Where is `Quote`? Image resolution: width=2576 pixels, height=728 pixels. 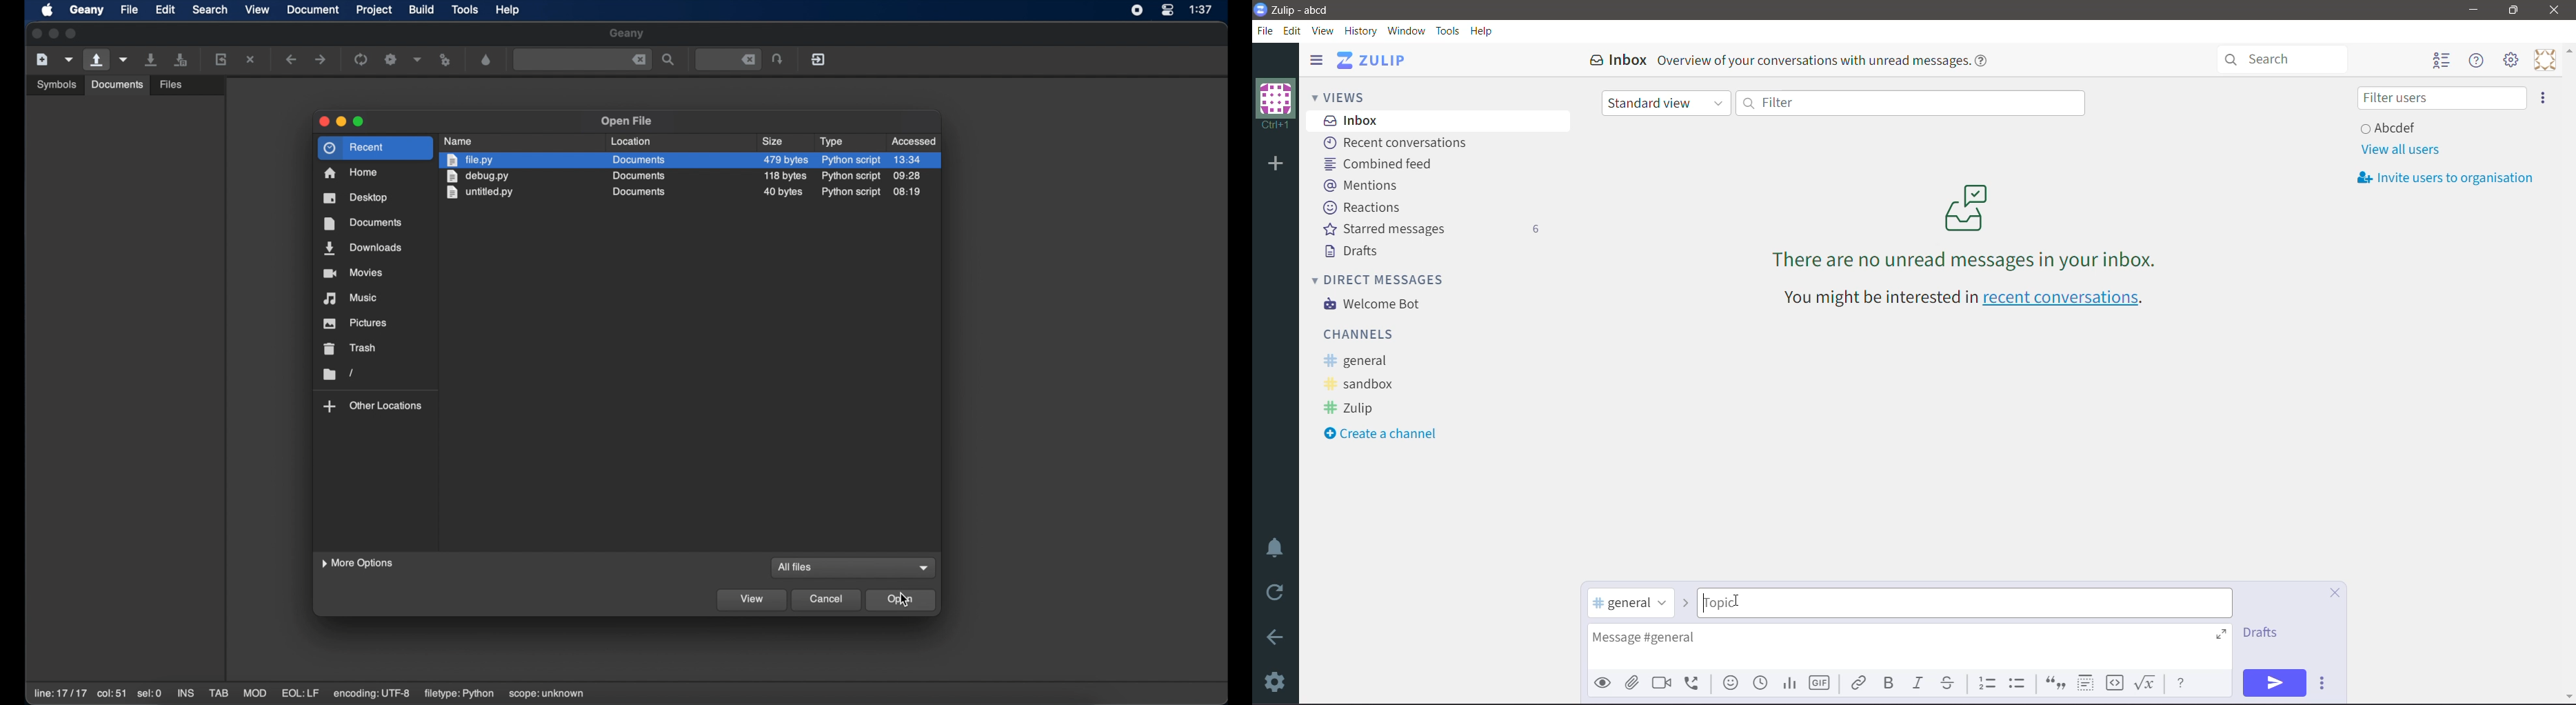
Quote is located at coordinates (2054, 684).